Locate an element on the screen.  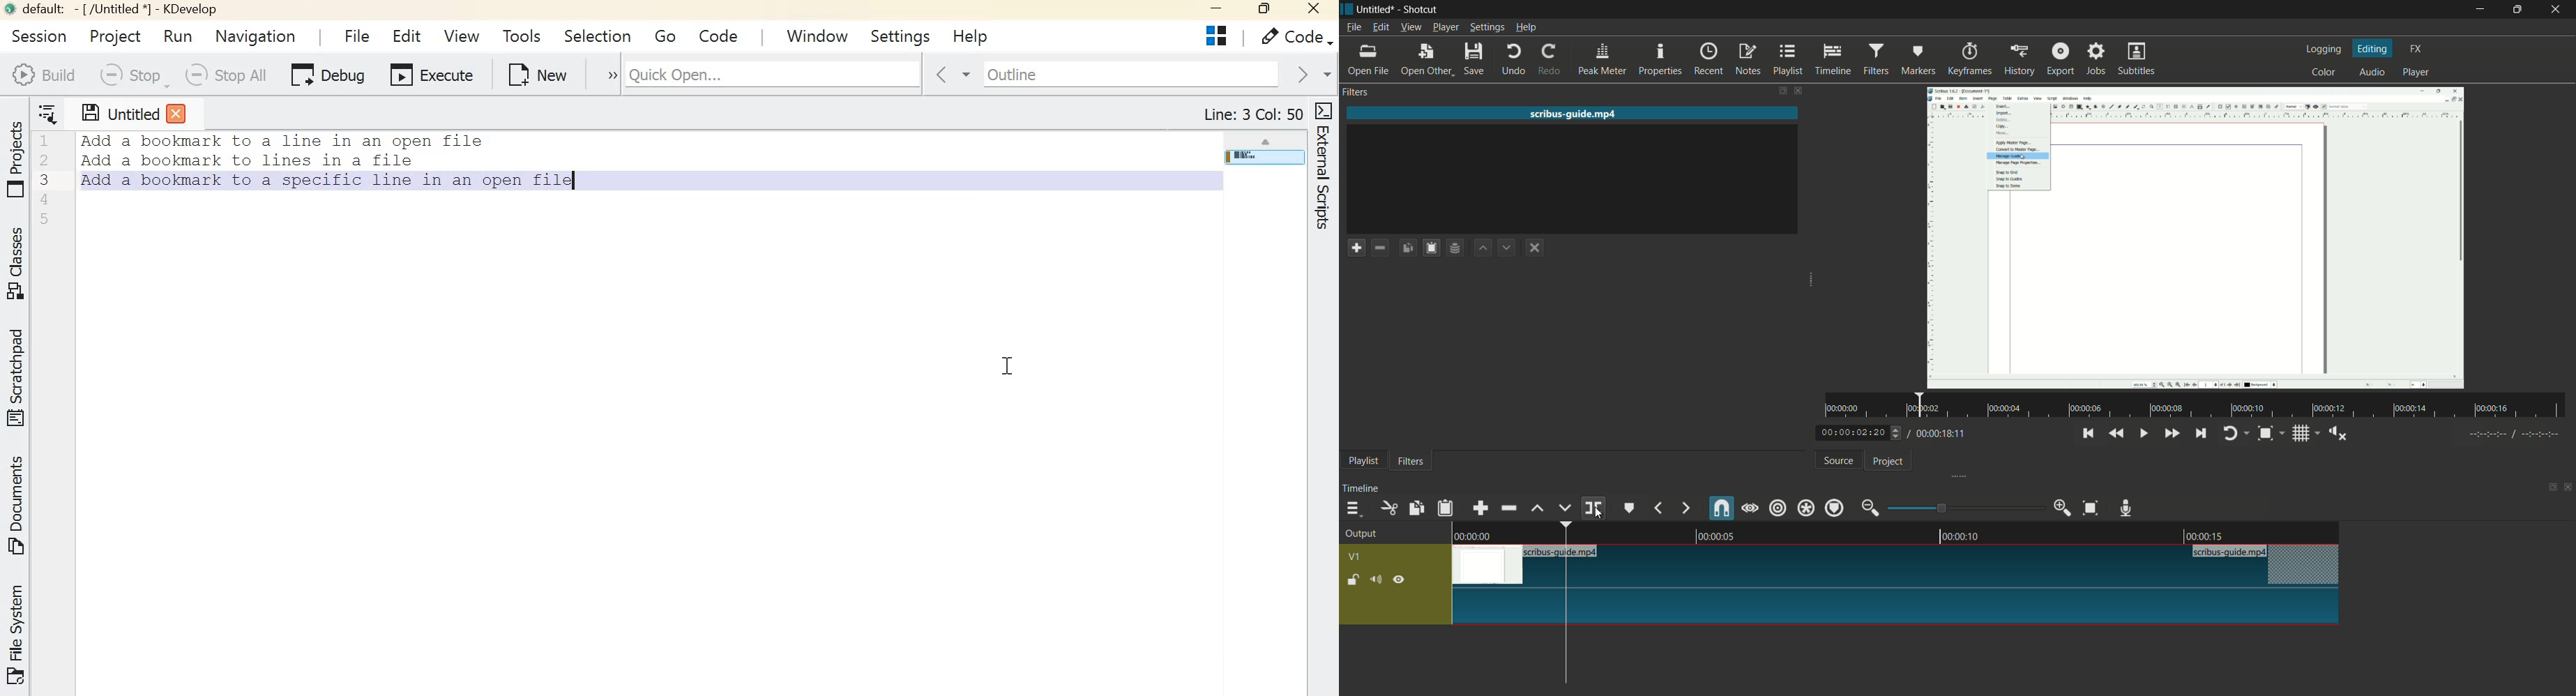
quickly play backward is located at coordinates (2119, 433).